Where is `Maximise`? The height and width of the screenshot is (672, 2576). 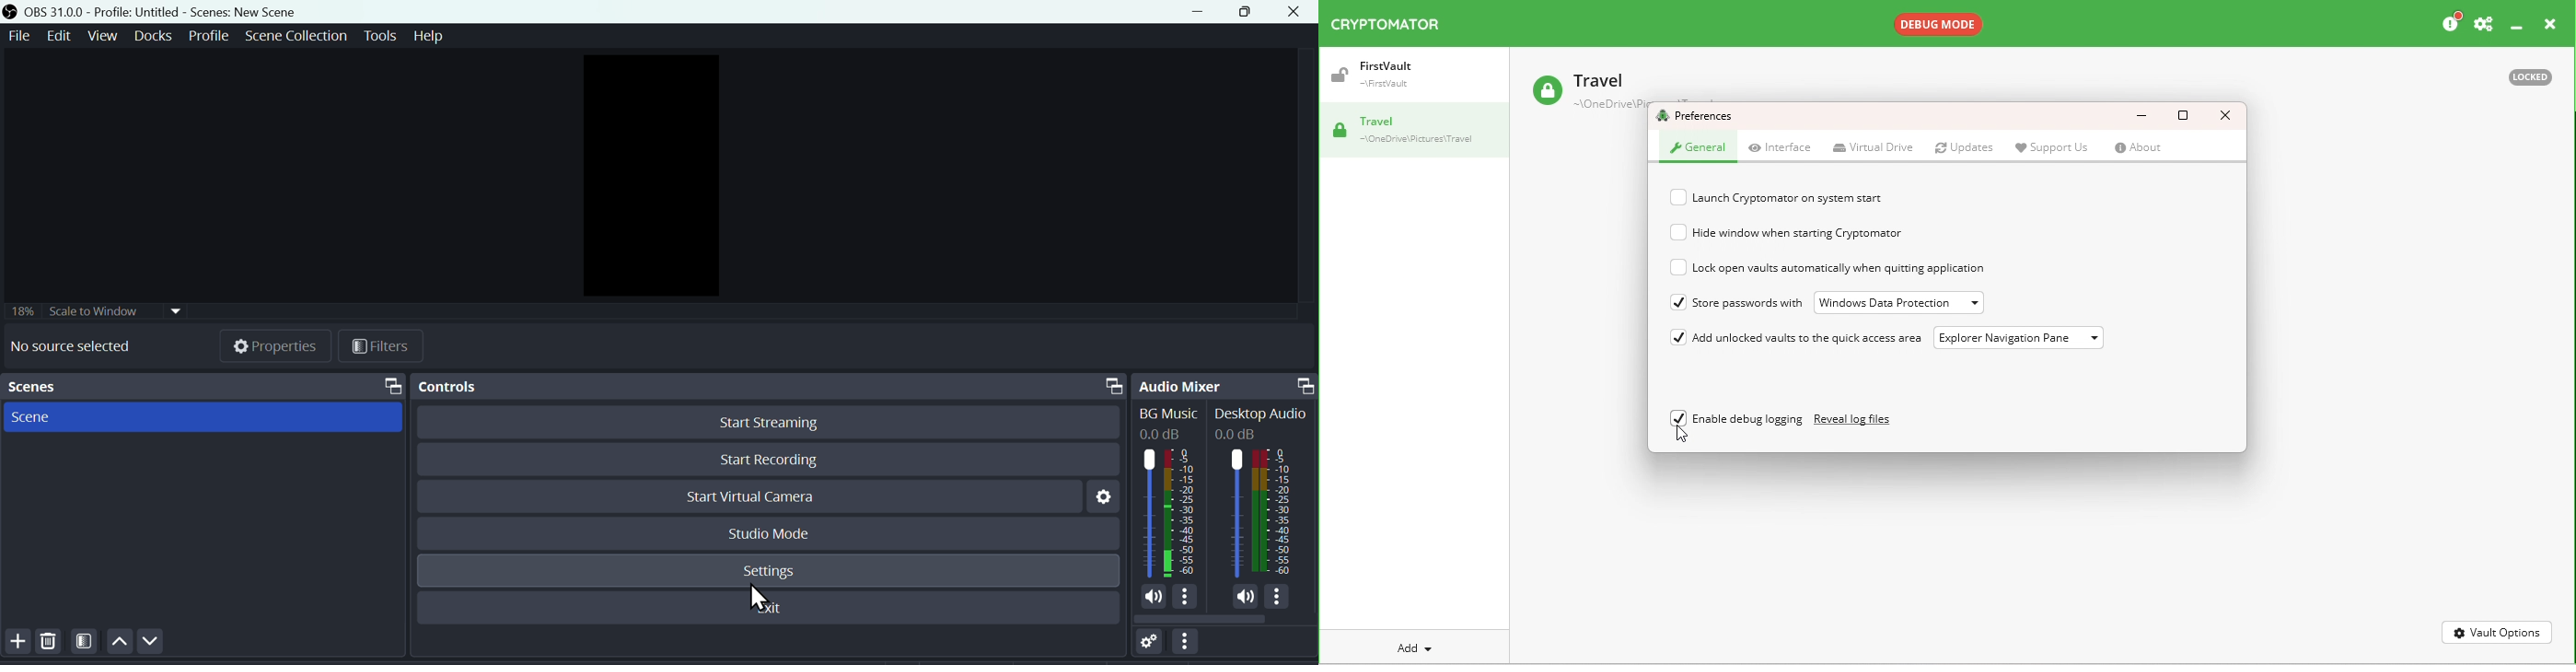
Maximise is located at coordinates (1249, 14).